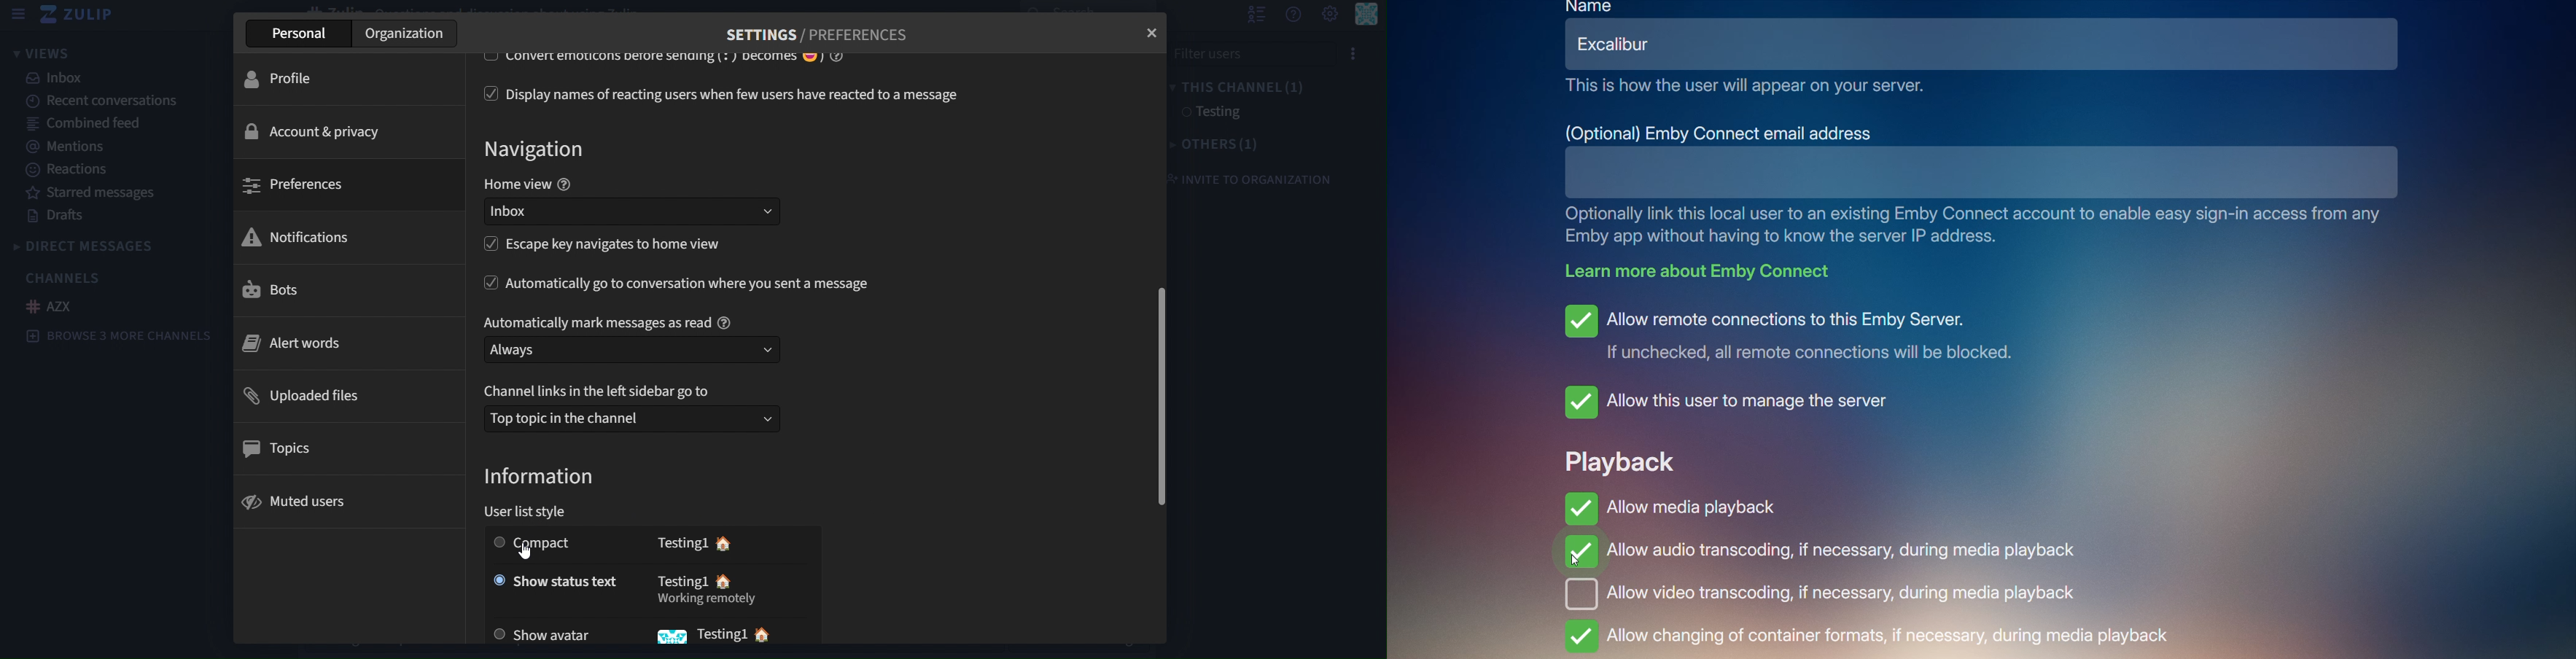  Describe the element at coordinates (739, 95) in the screenshot. I see `Display names of reacting users when few users have reacted to a message` at that location.